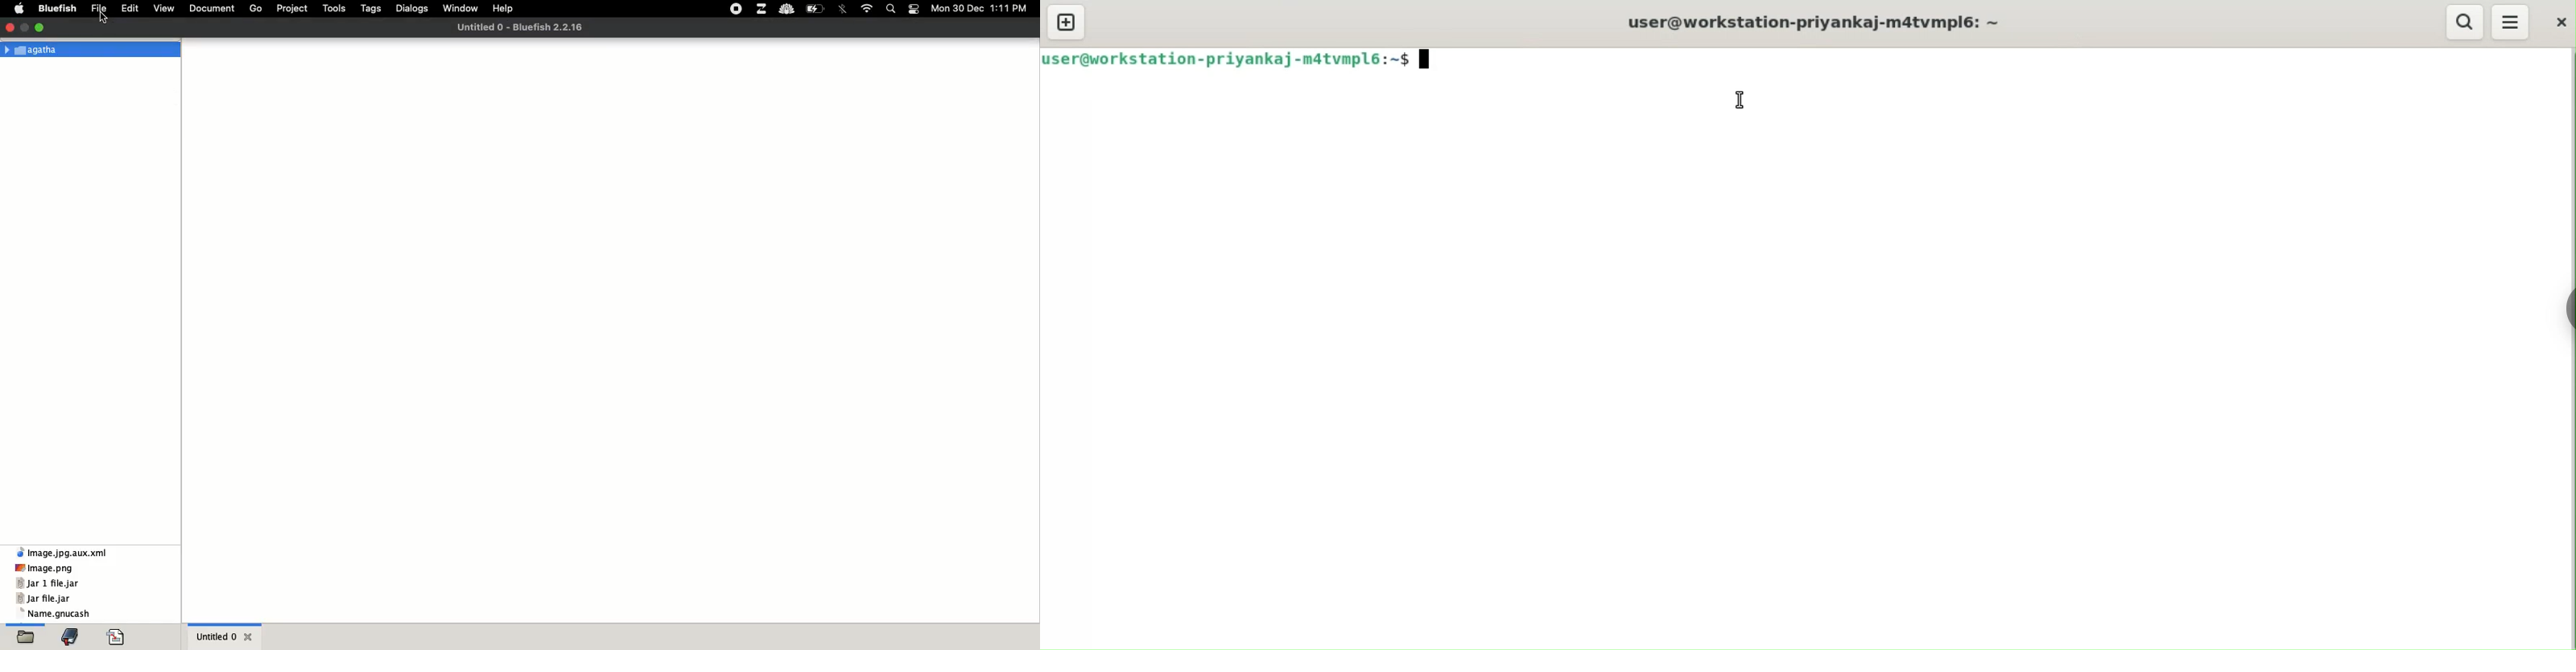 The height and width of the screenshot is (672, 2576). I want to click on untitled 0, so click(219, 638).